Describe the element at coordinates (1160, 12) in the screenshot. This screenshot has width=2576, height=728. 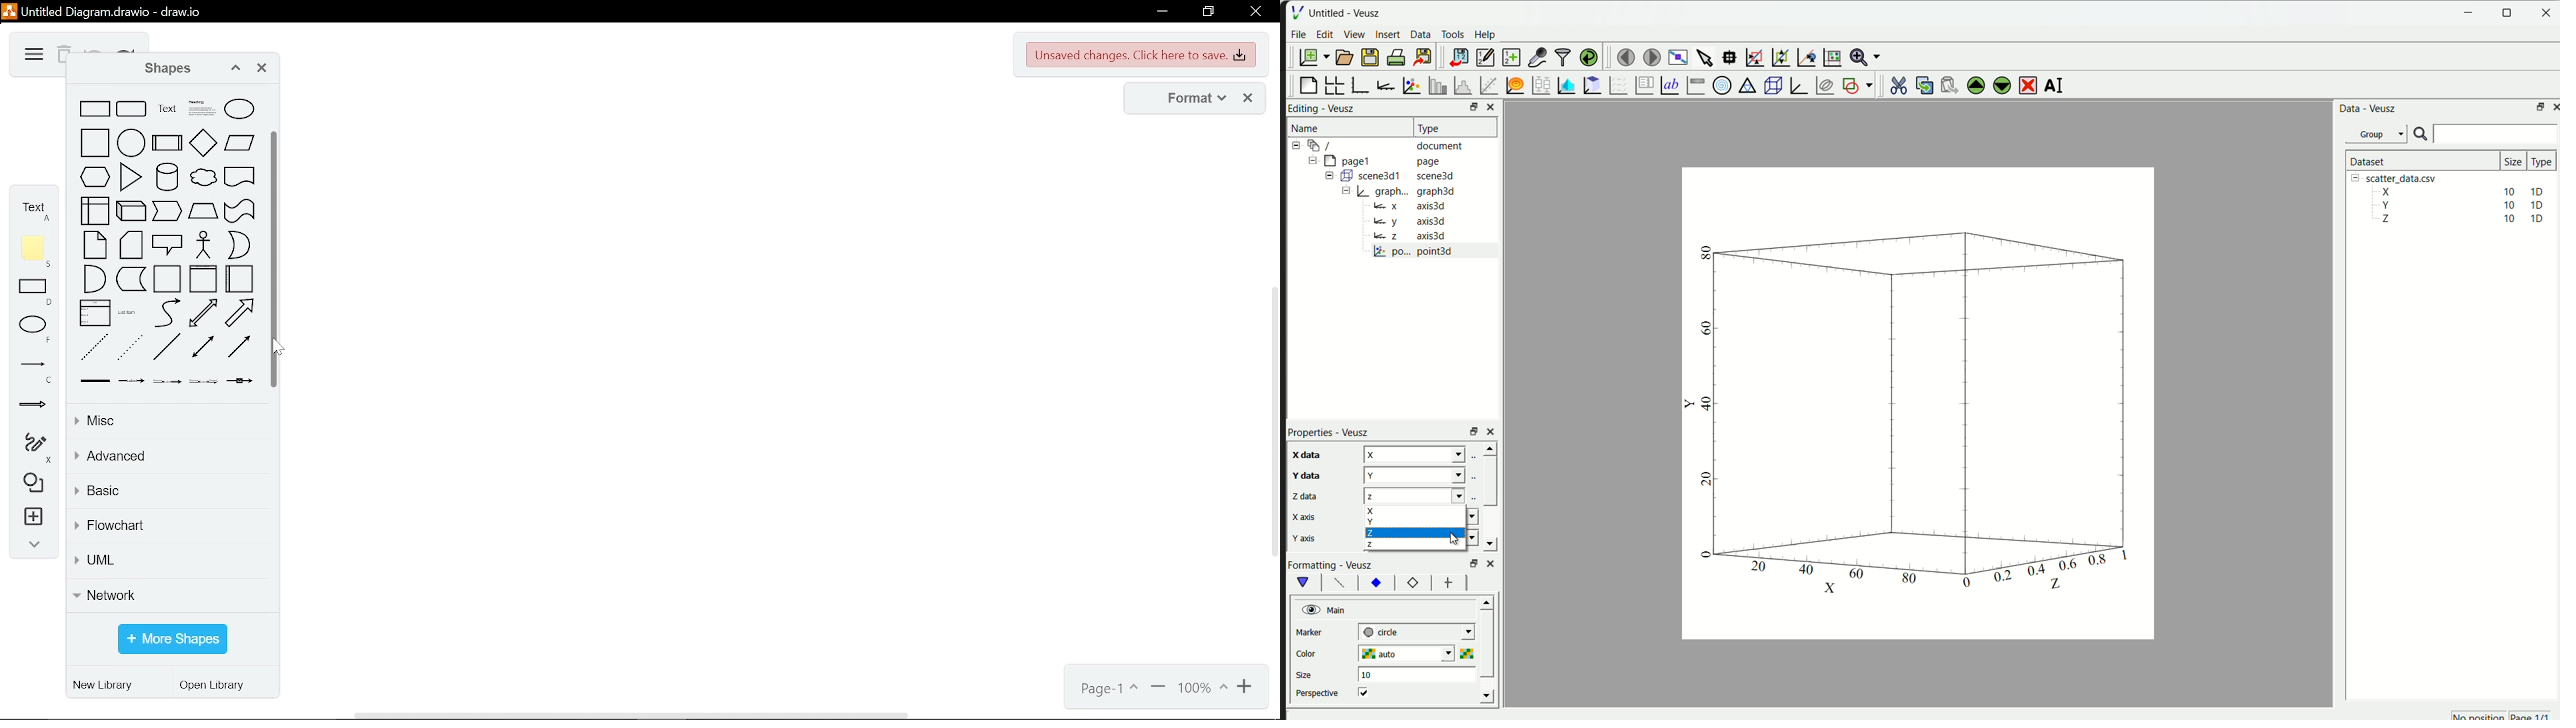
I see `minimize` at that location.